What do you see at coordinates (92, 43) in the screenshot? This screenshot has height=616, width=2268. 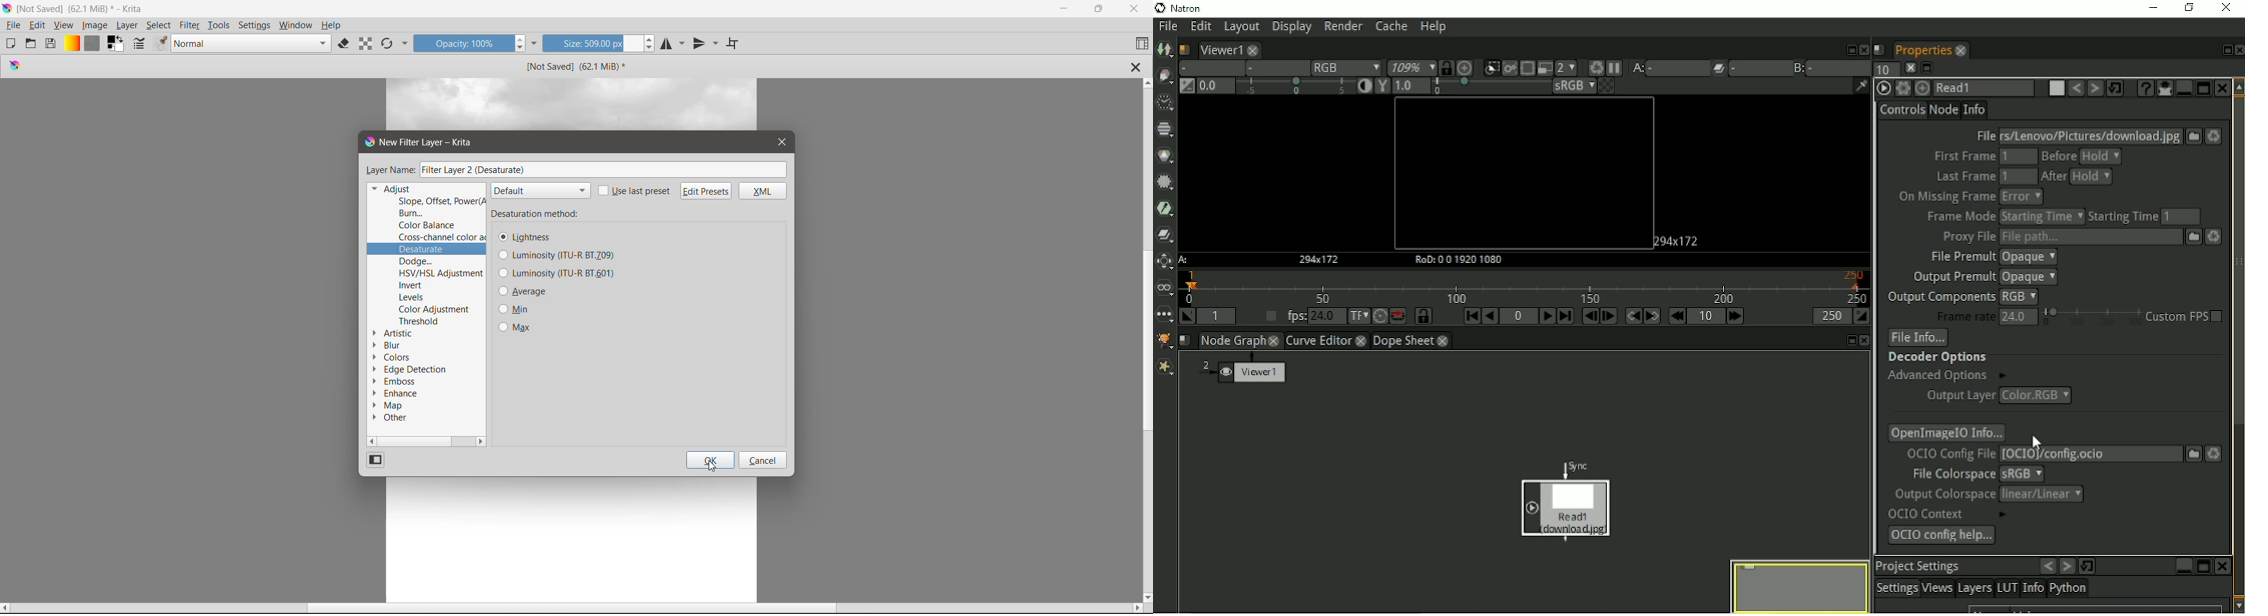 I see `Fill Patterns` at bounding box center [92, 43].